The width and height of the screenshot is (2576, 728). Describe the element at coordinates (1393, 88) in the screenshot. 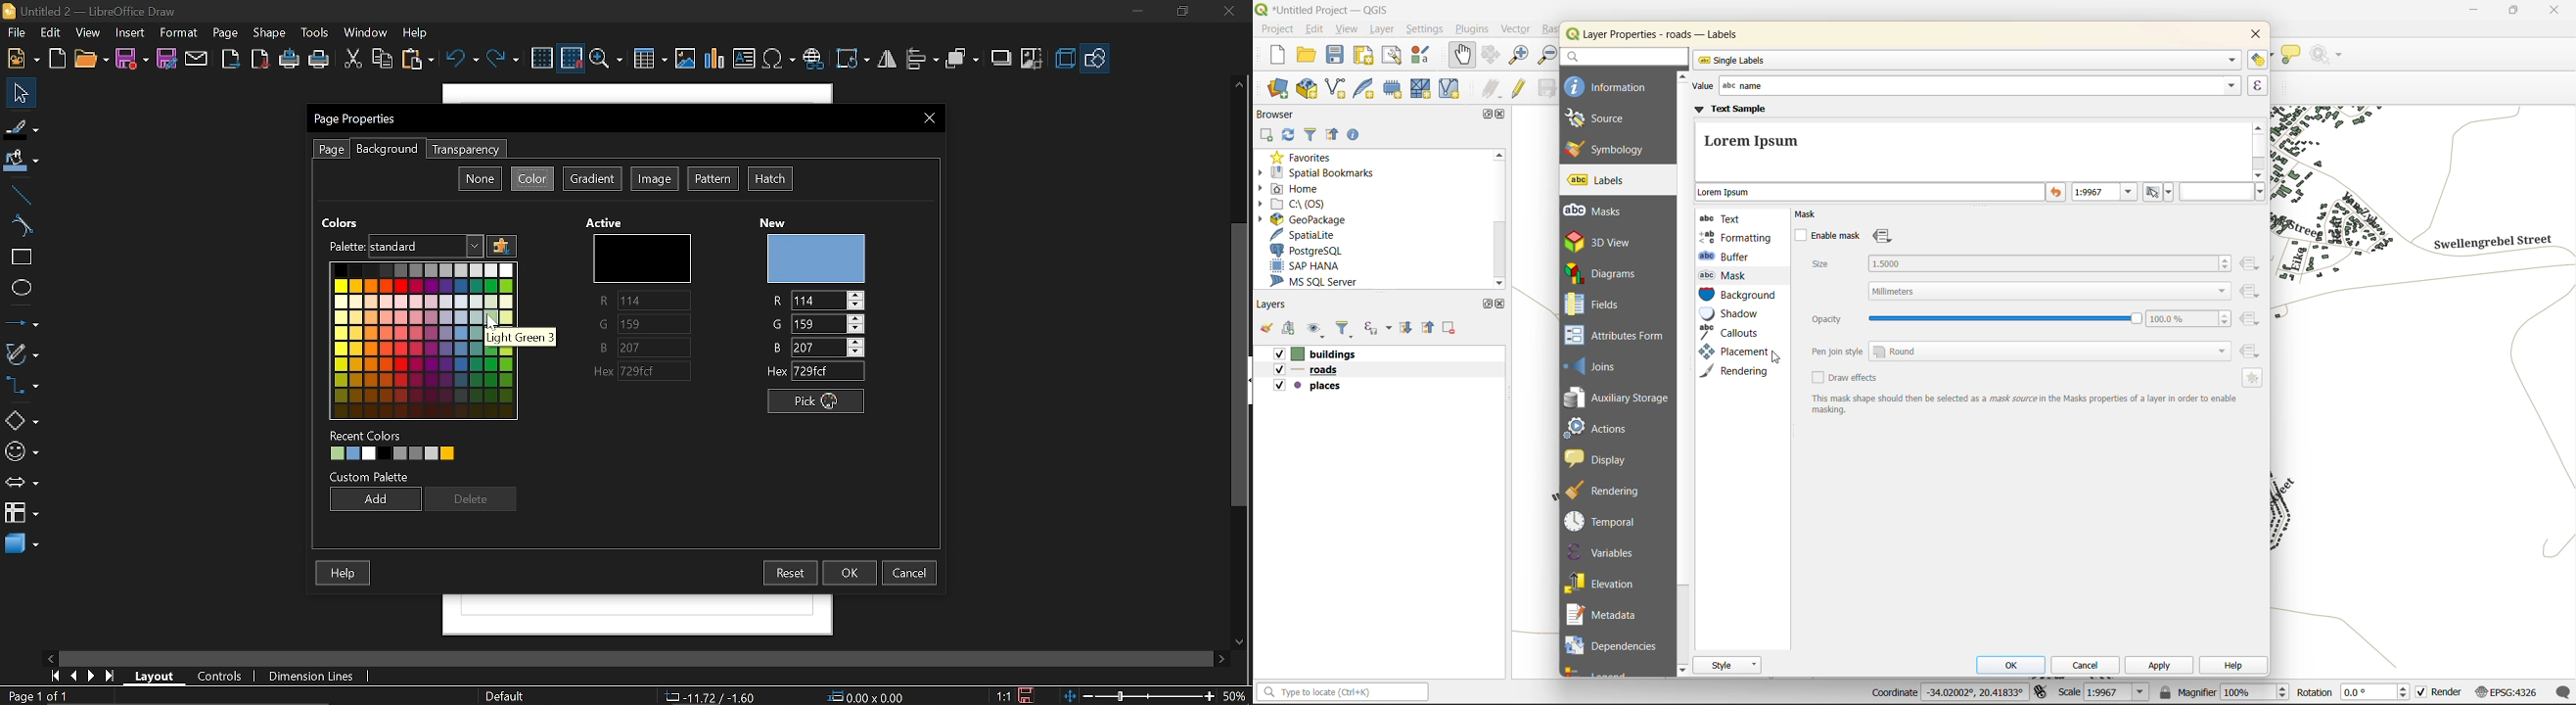

I see `temporary scratch layer` at that location.